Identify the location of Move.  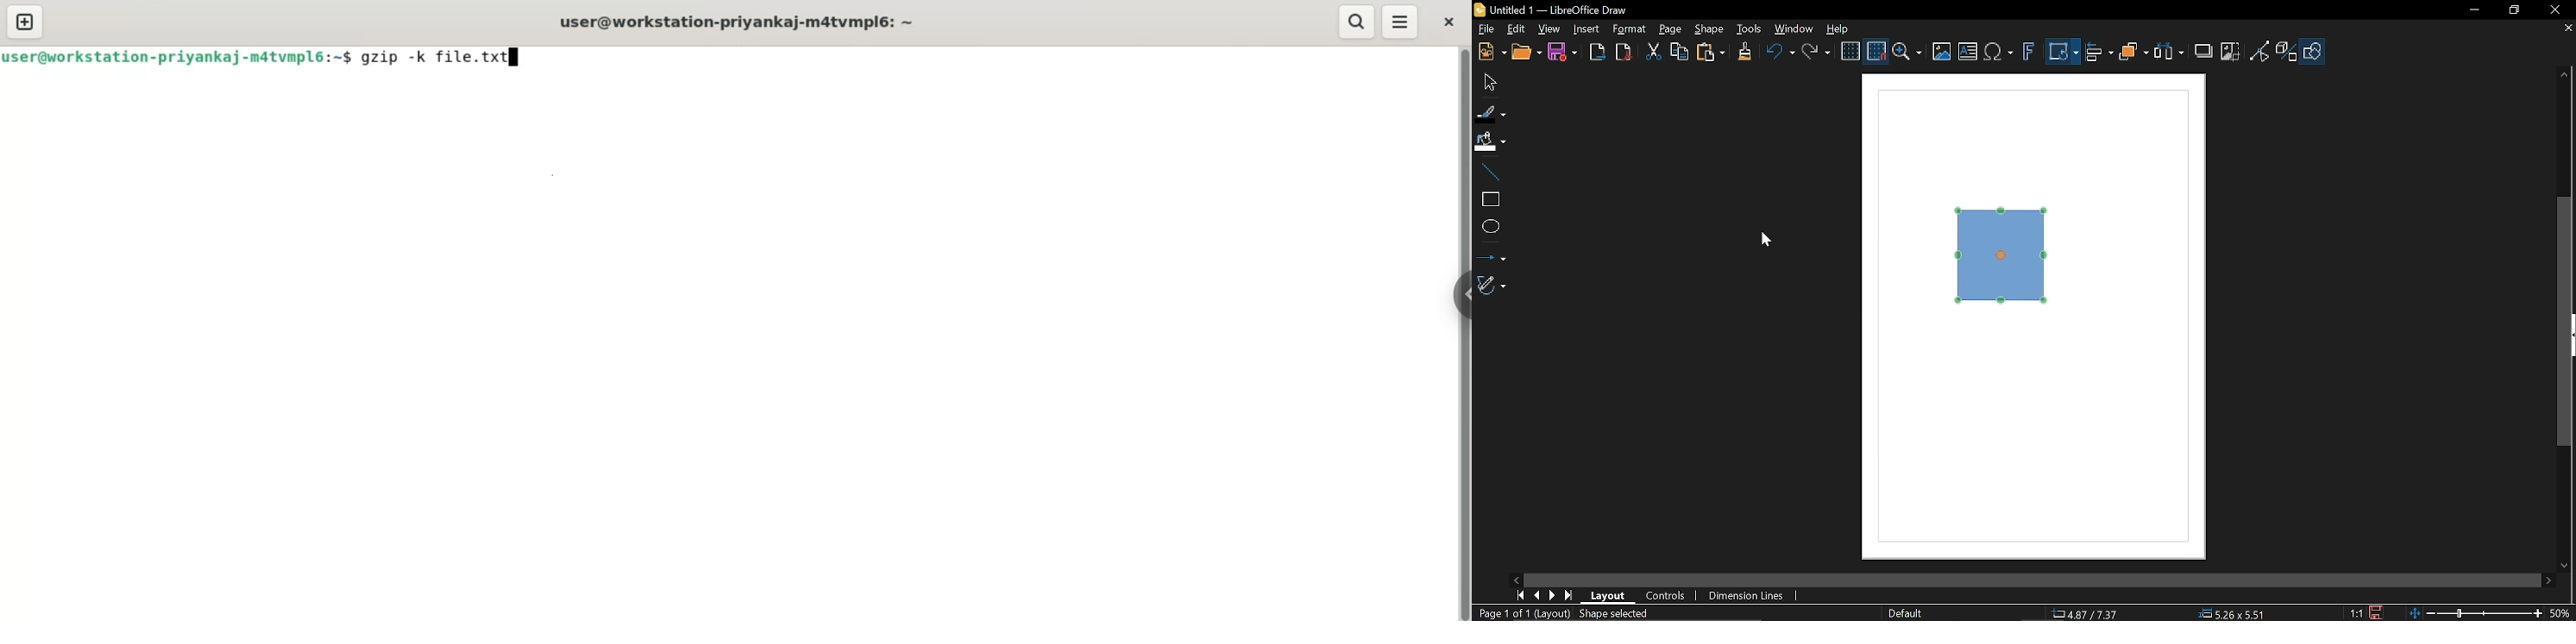
(1489, 81).